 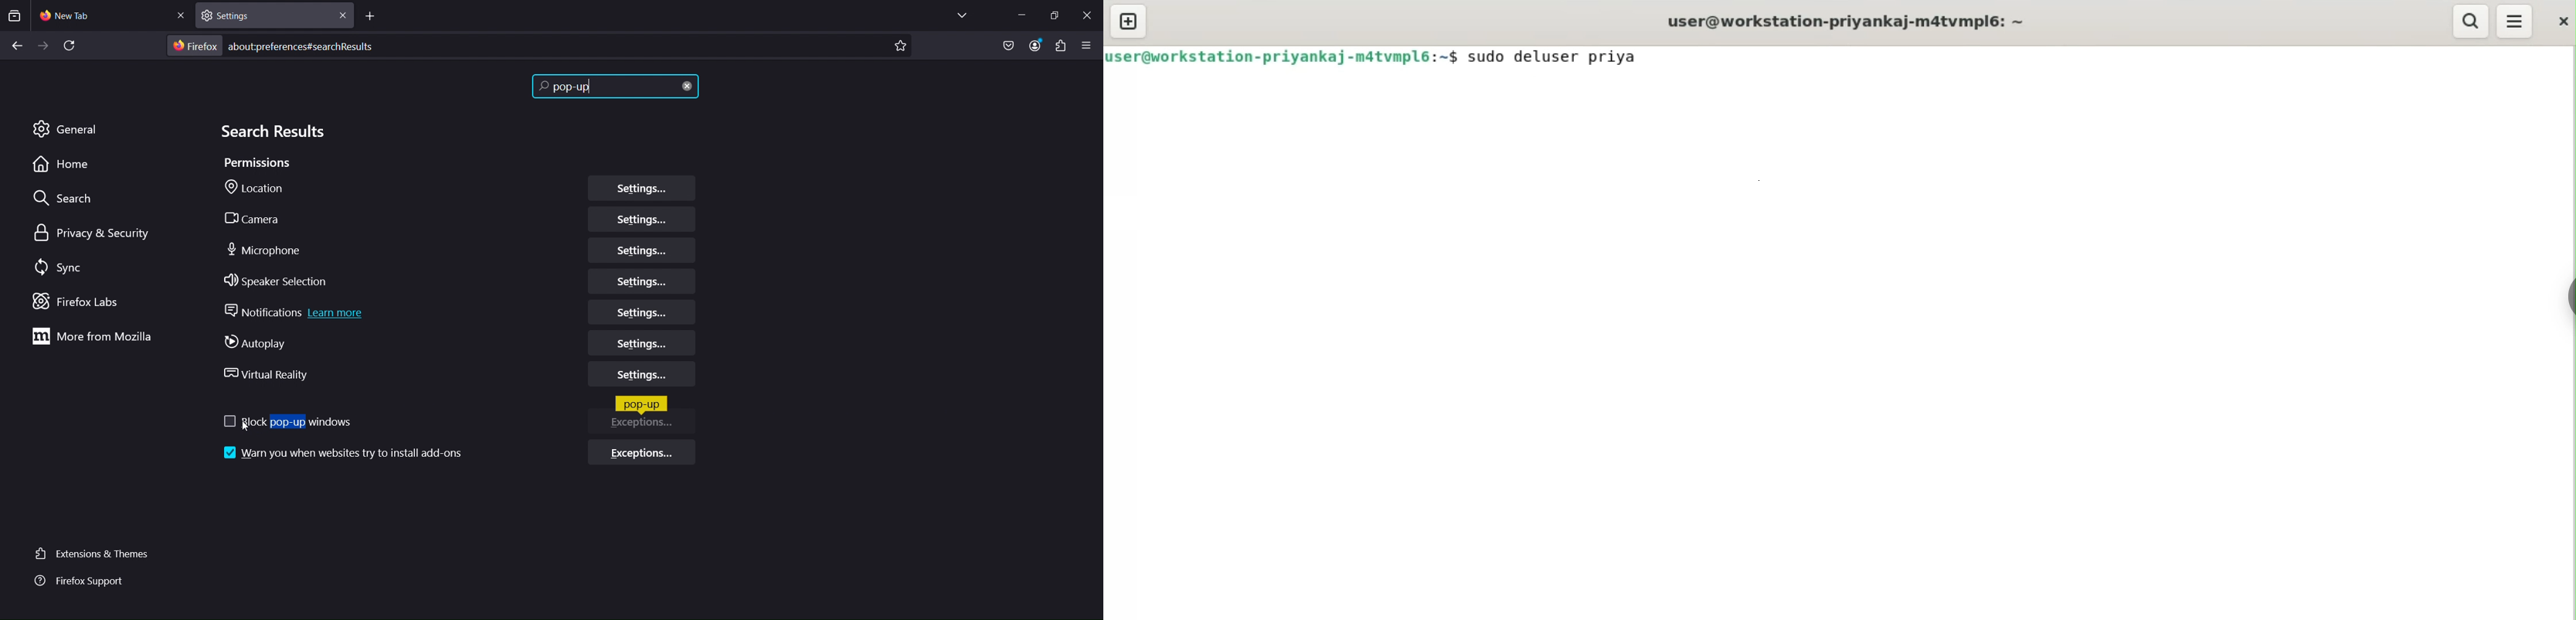 What do you see at coordinates (641, 189) in the screenshot?
I see `Location Settings` at bounding box center [641, 189].